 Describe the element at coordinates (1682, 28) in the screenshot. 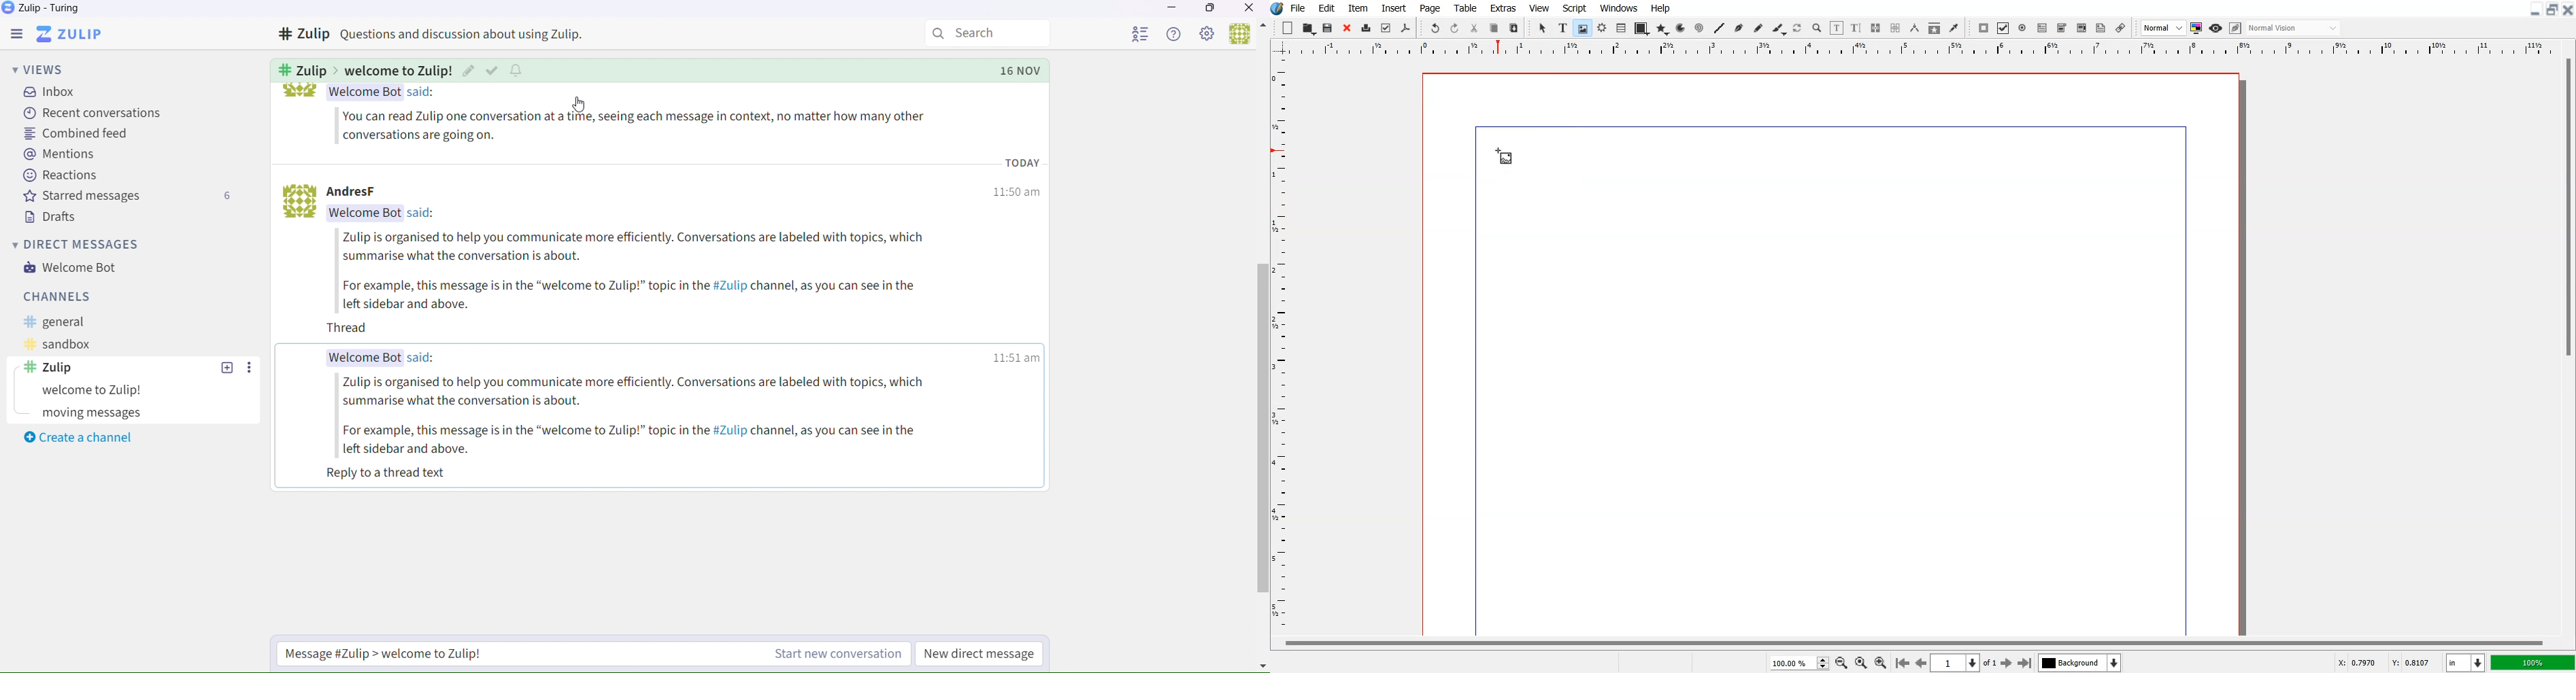

I see `Arc` at that location.